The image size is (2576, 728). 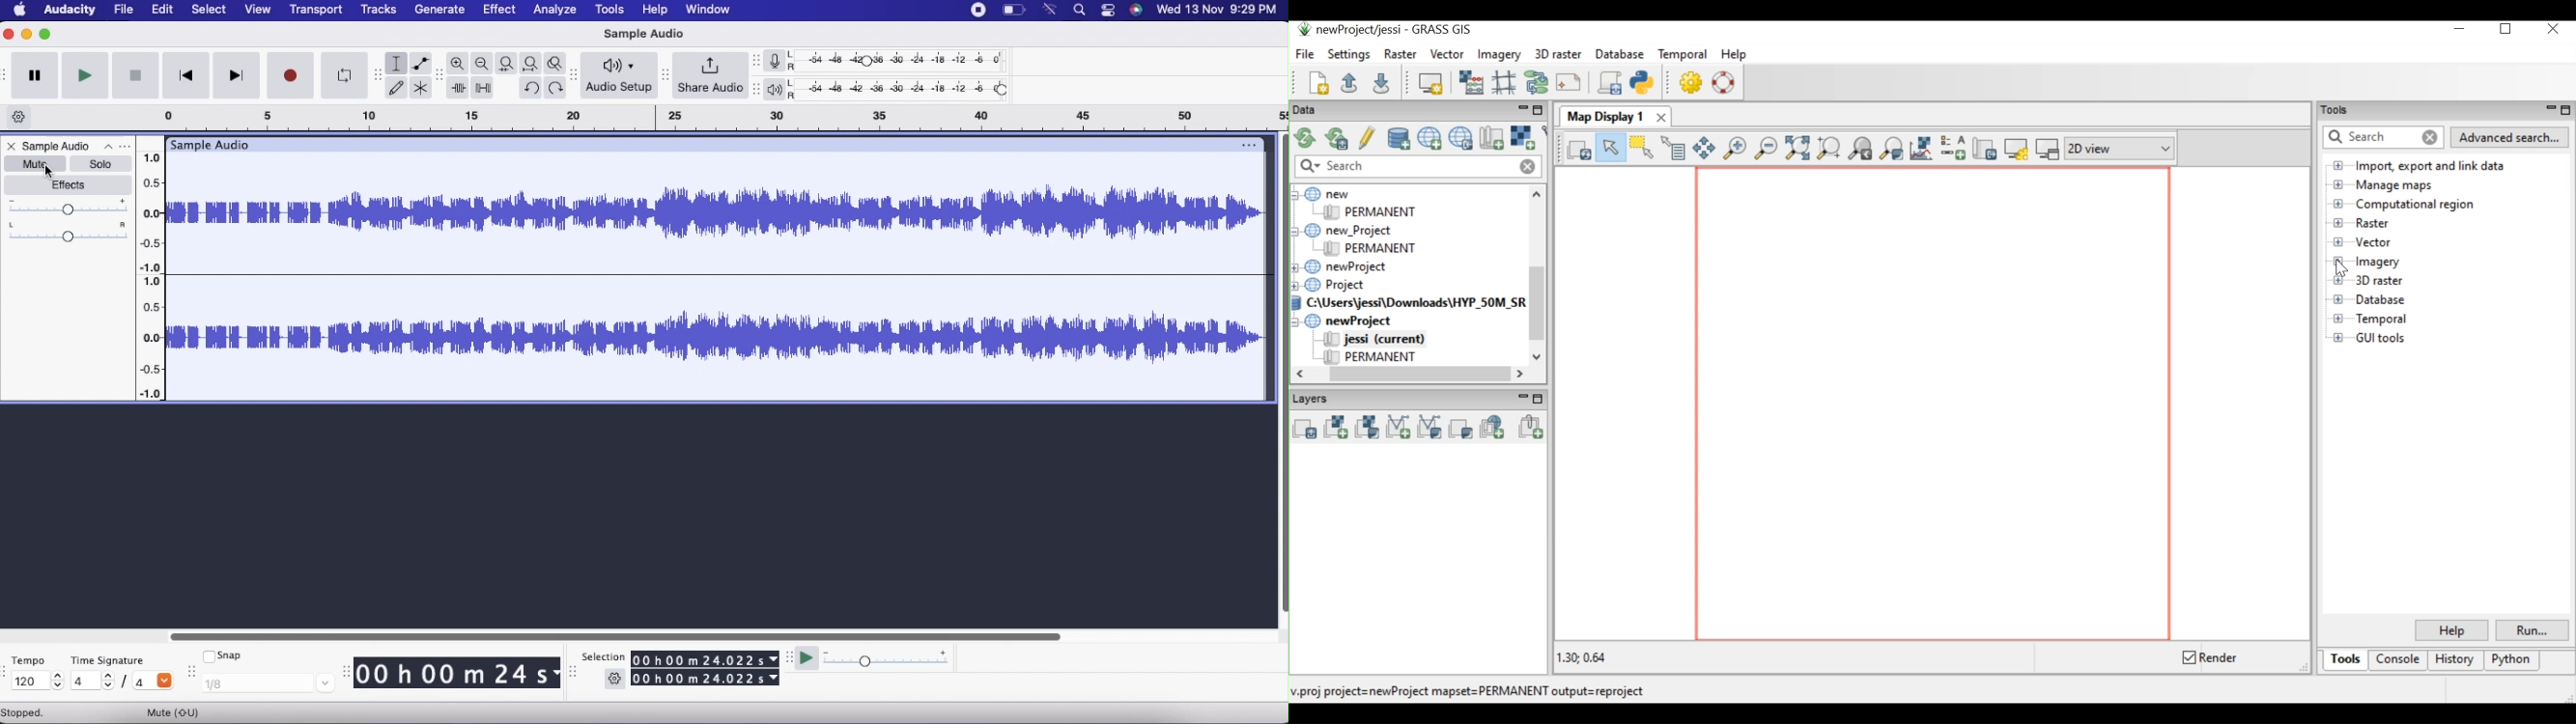 I want to click on Close, so click(x=8, y=35).